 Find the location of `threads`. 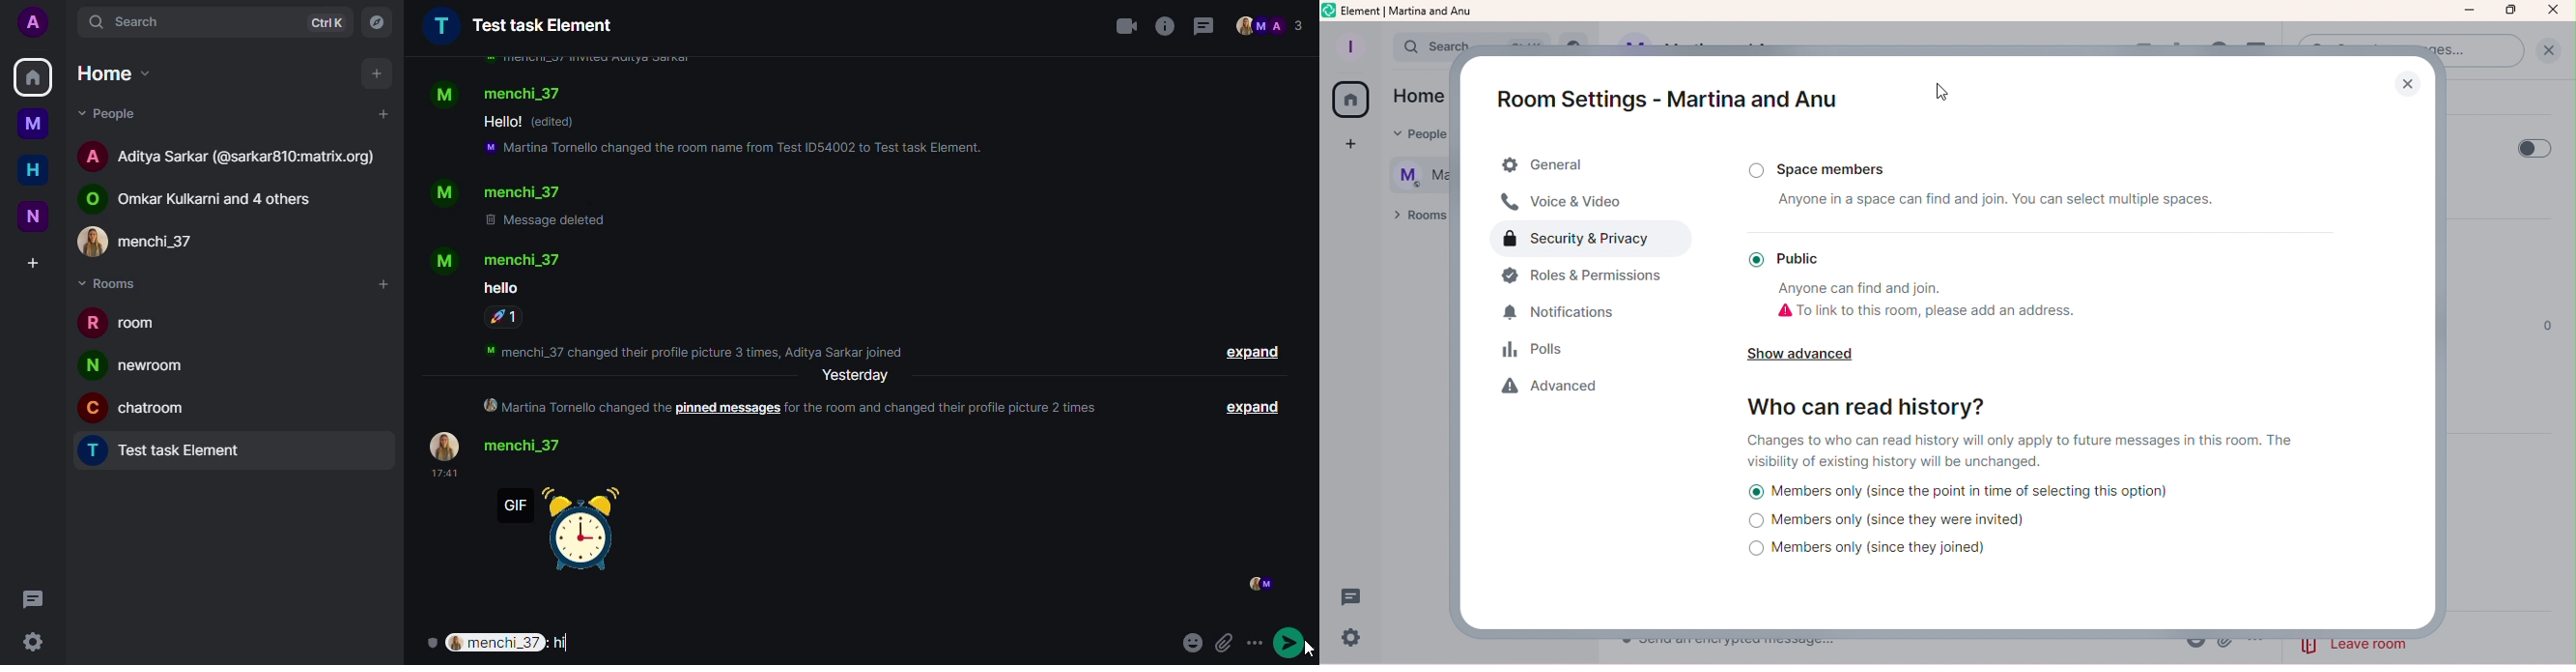

threads is located at coordinates (1203, 26).